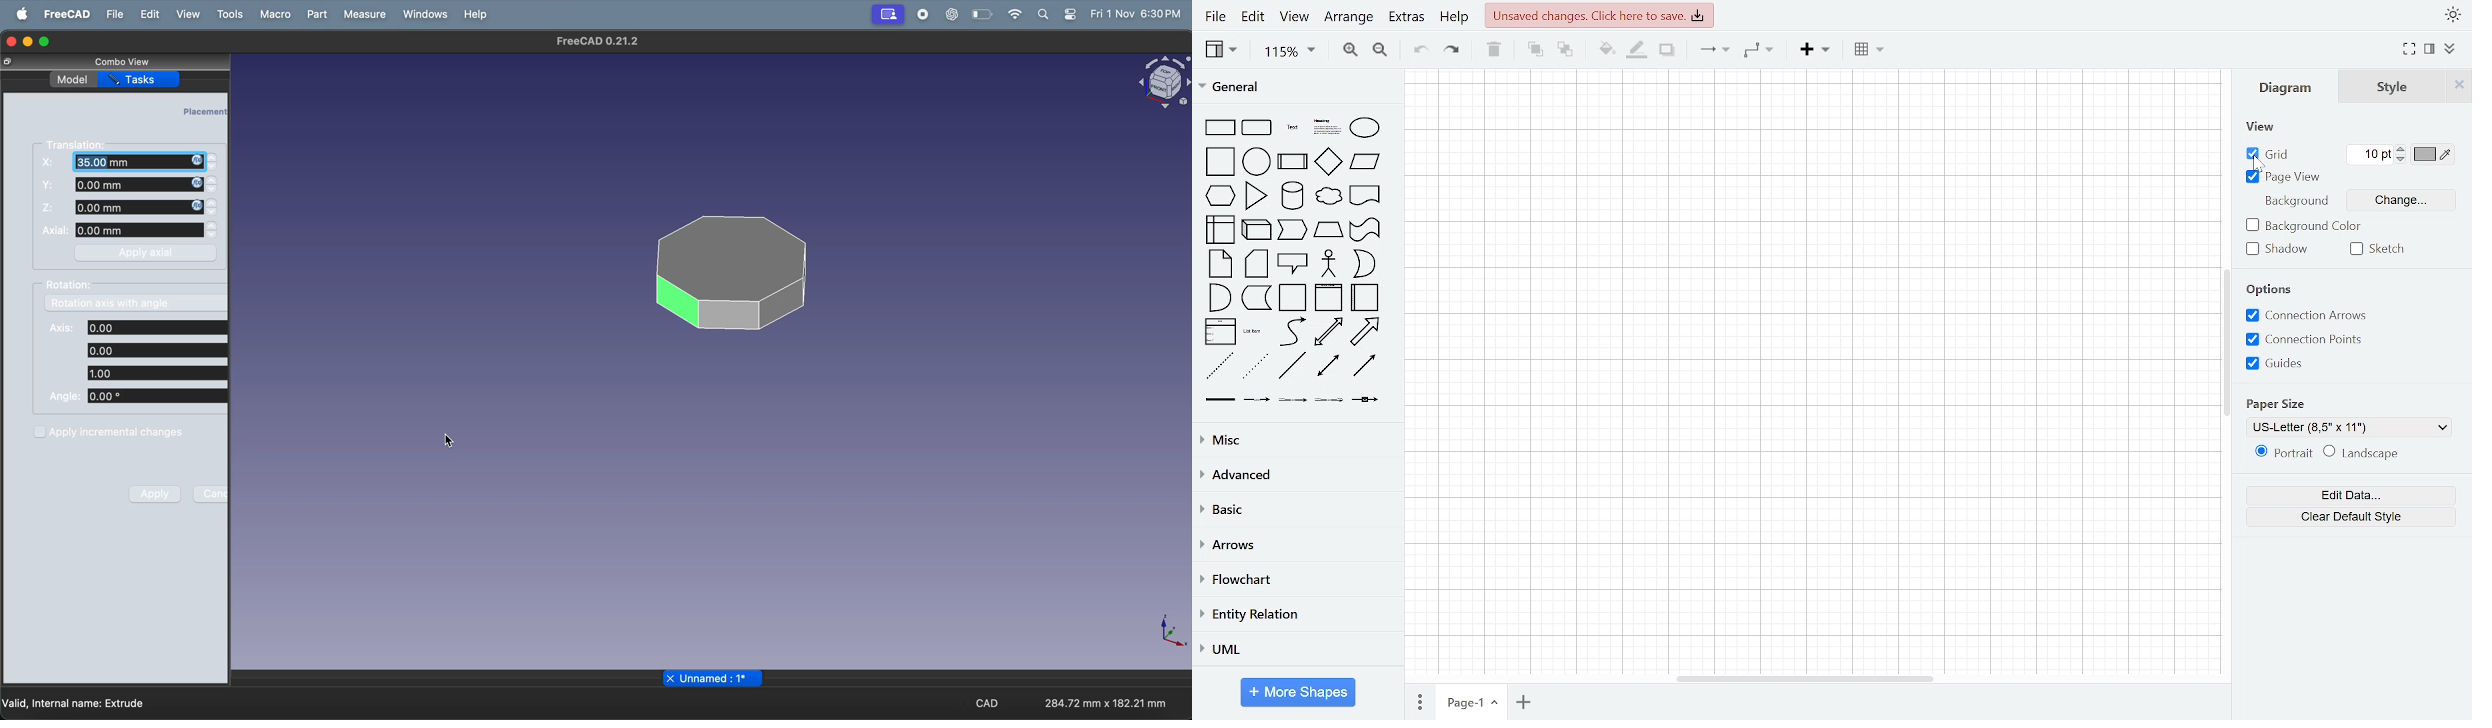 This screenshot has width=2492, height=728. I want to click on connector with 2 labels, so click(1292, 400).